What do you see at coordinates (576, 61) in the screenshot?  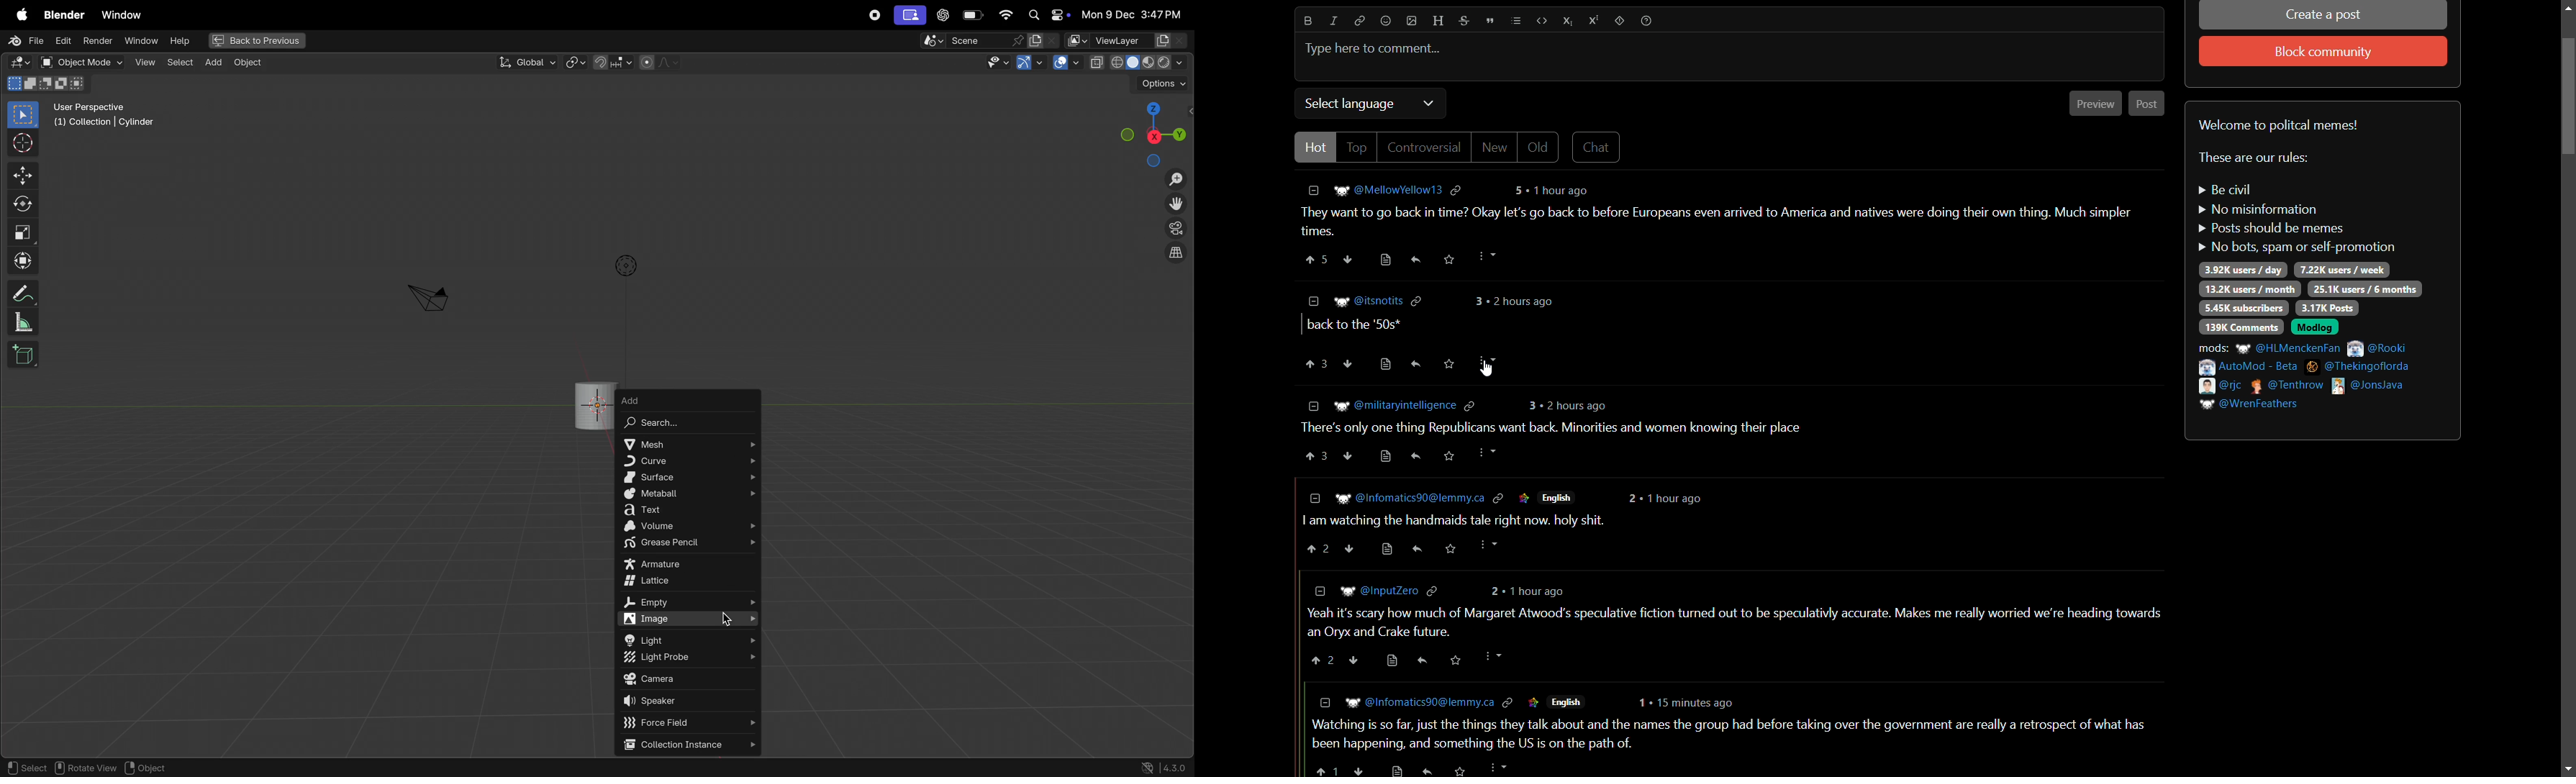 I see `turning of pviot point` at bounding box center [576, 61].